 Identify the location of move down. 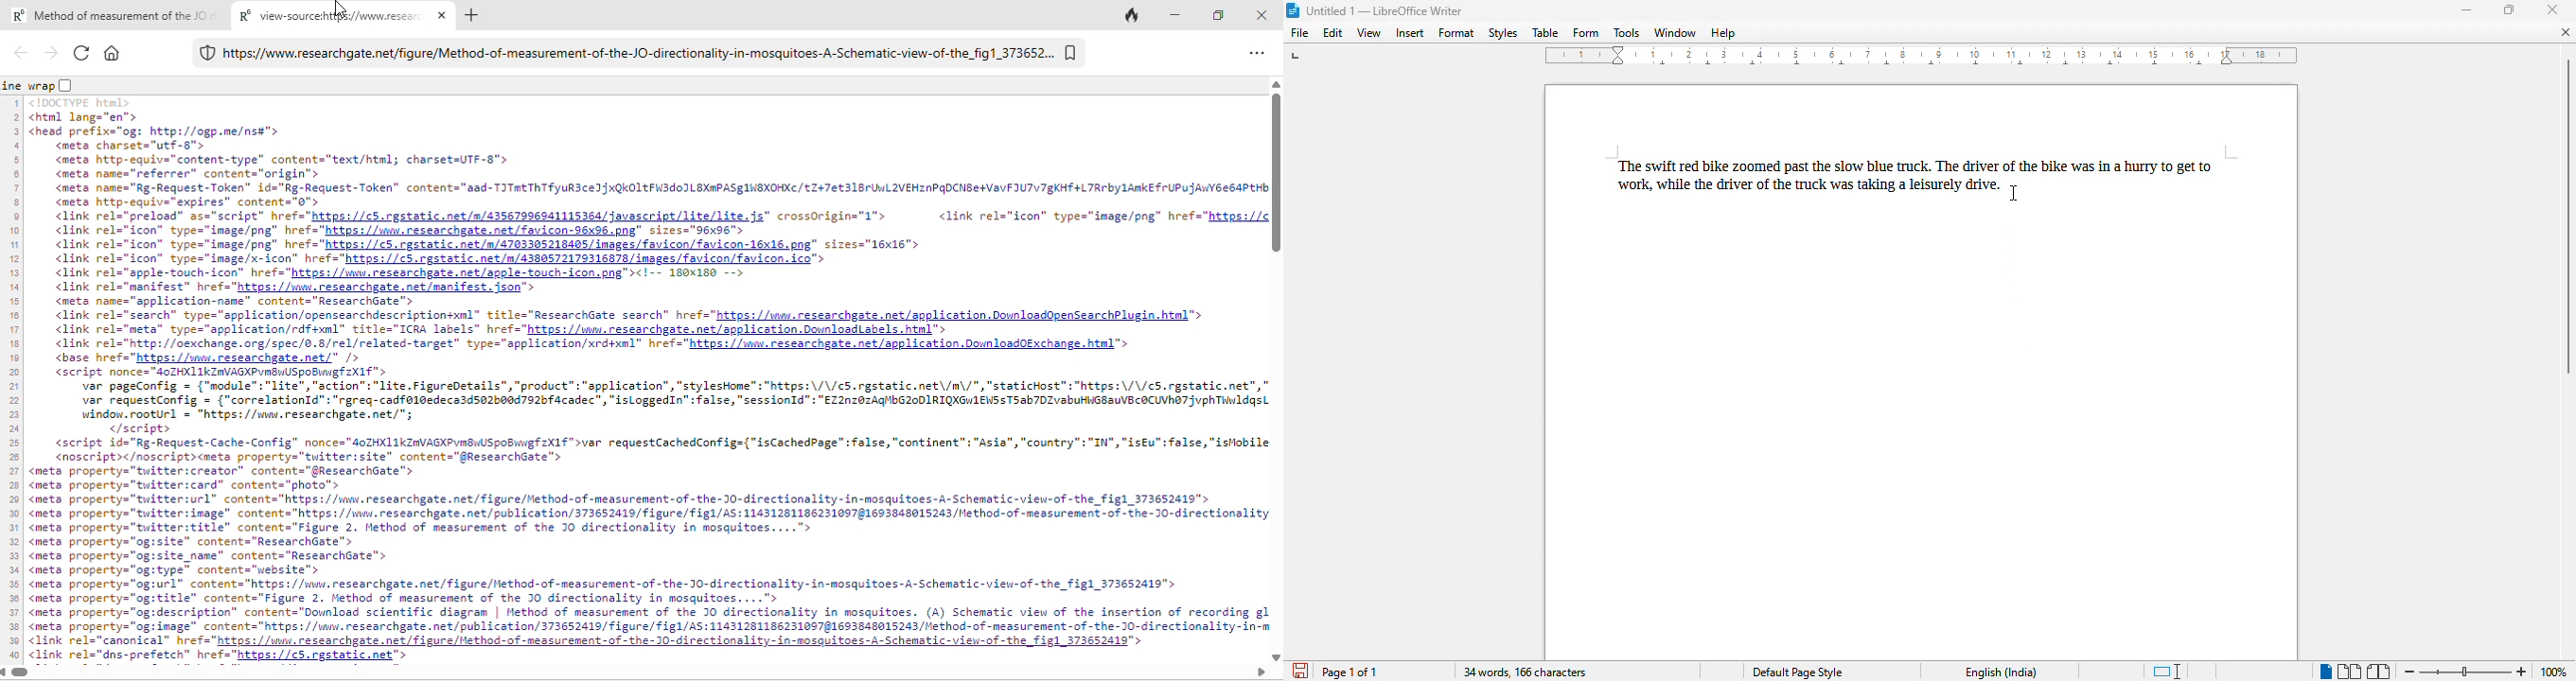
(1276, 656).